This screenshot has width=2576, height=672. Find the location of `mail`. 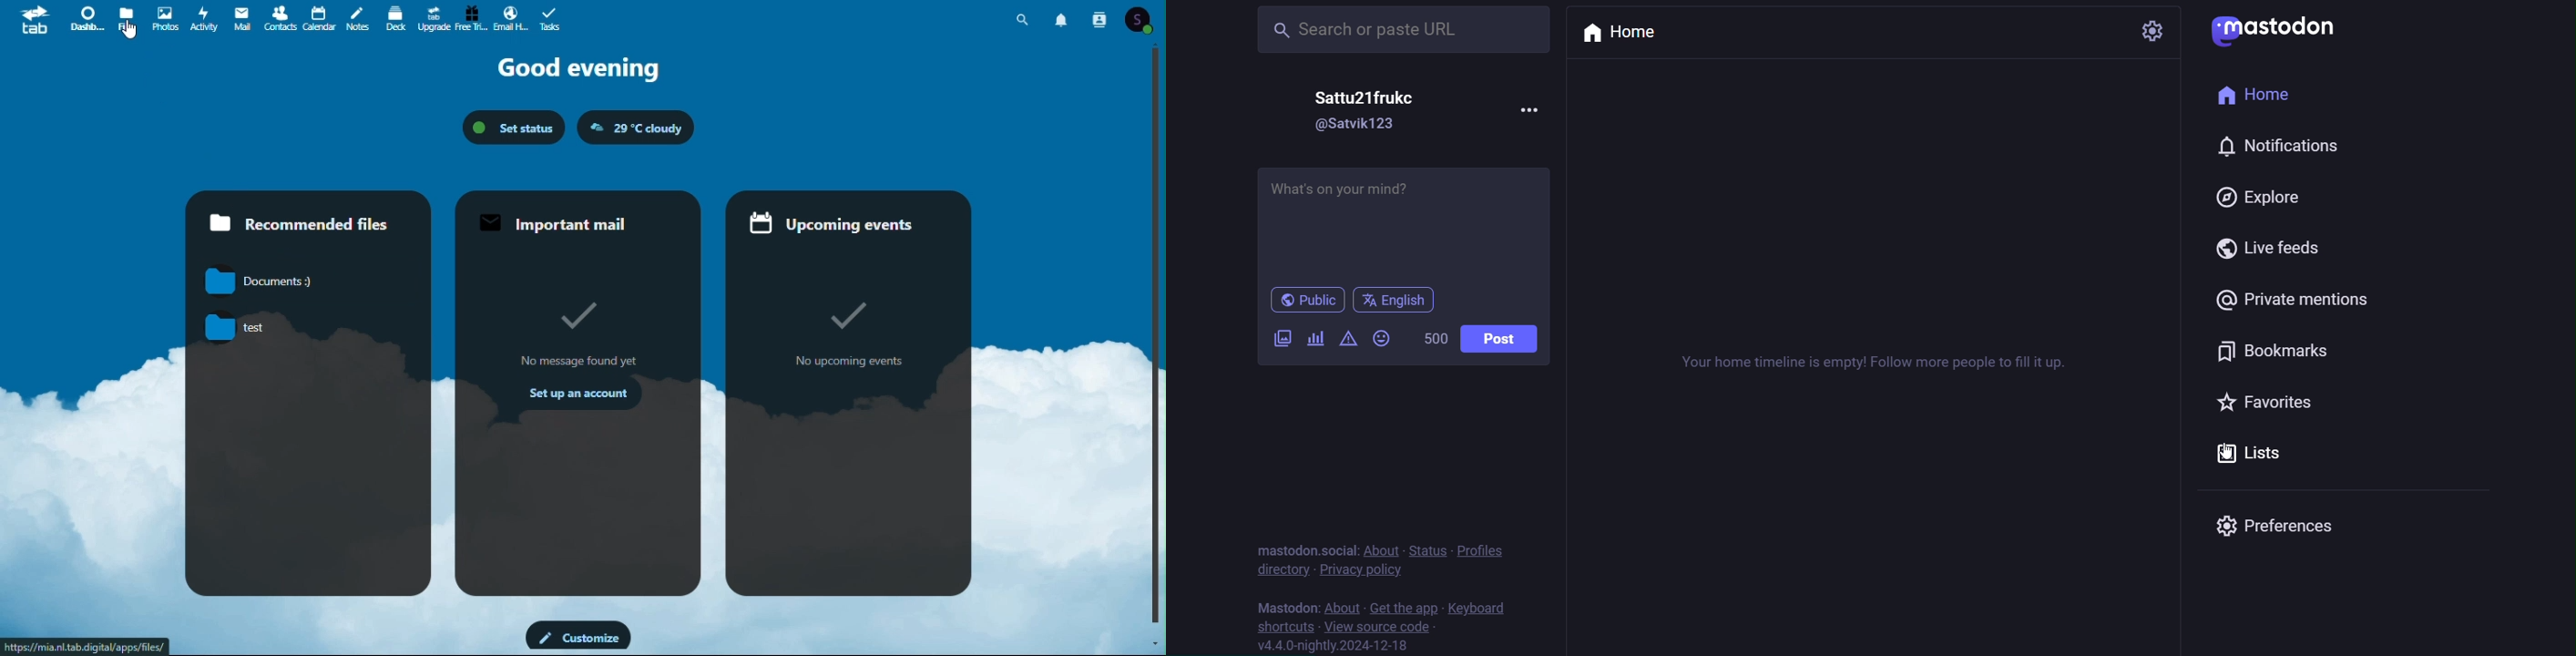

mail is located at coordinates (241, 18).